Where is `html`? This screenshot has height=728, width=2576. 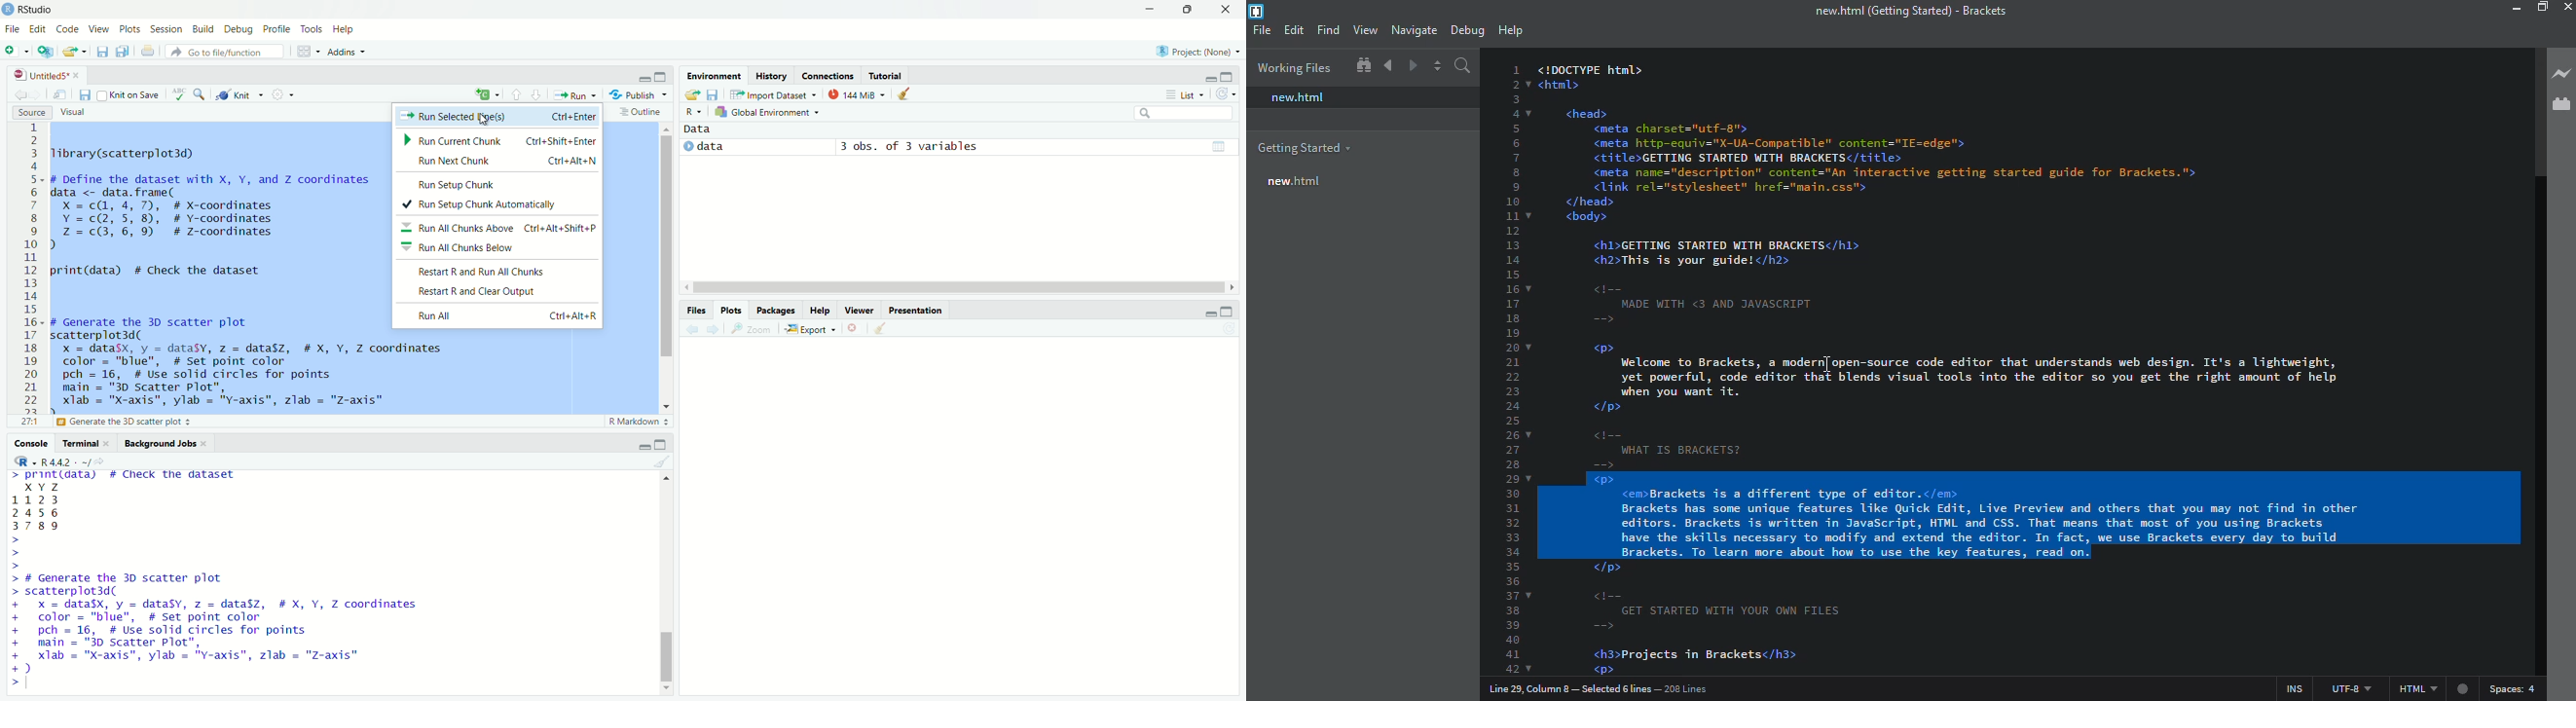
html is located at coordinates (2428, 687).